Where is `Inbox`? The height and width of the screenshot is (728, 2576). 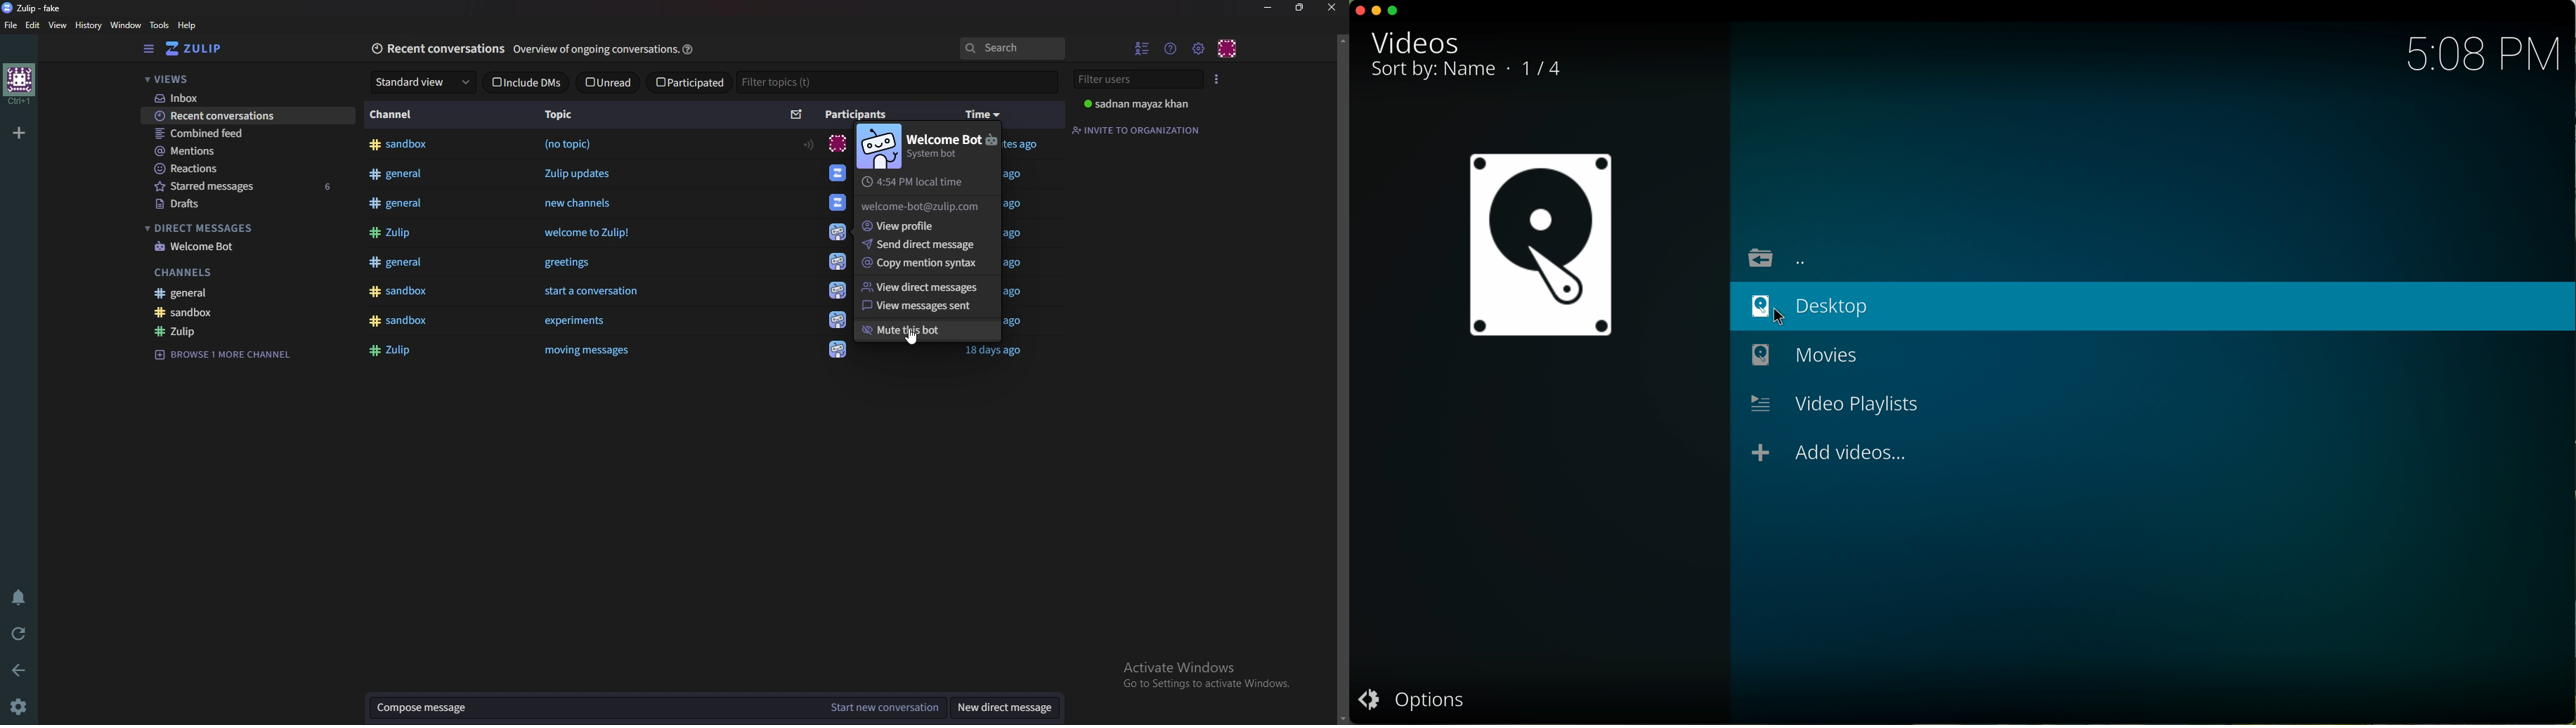
Inbox is located at coordinates (246, 98).